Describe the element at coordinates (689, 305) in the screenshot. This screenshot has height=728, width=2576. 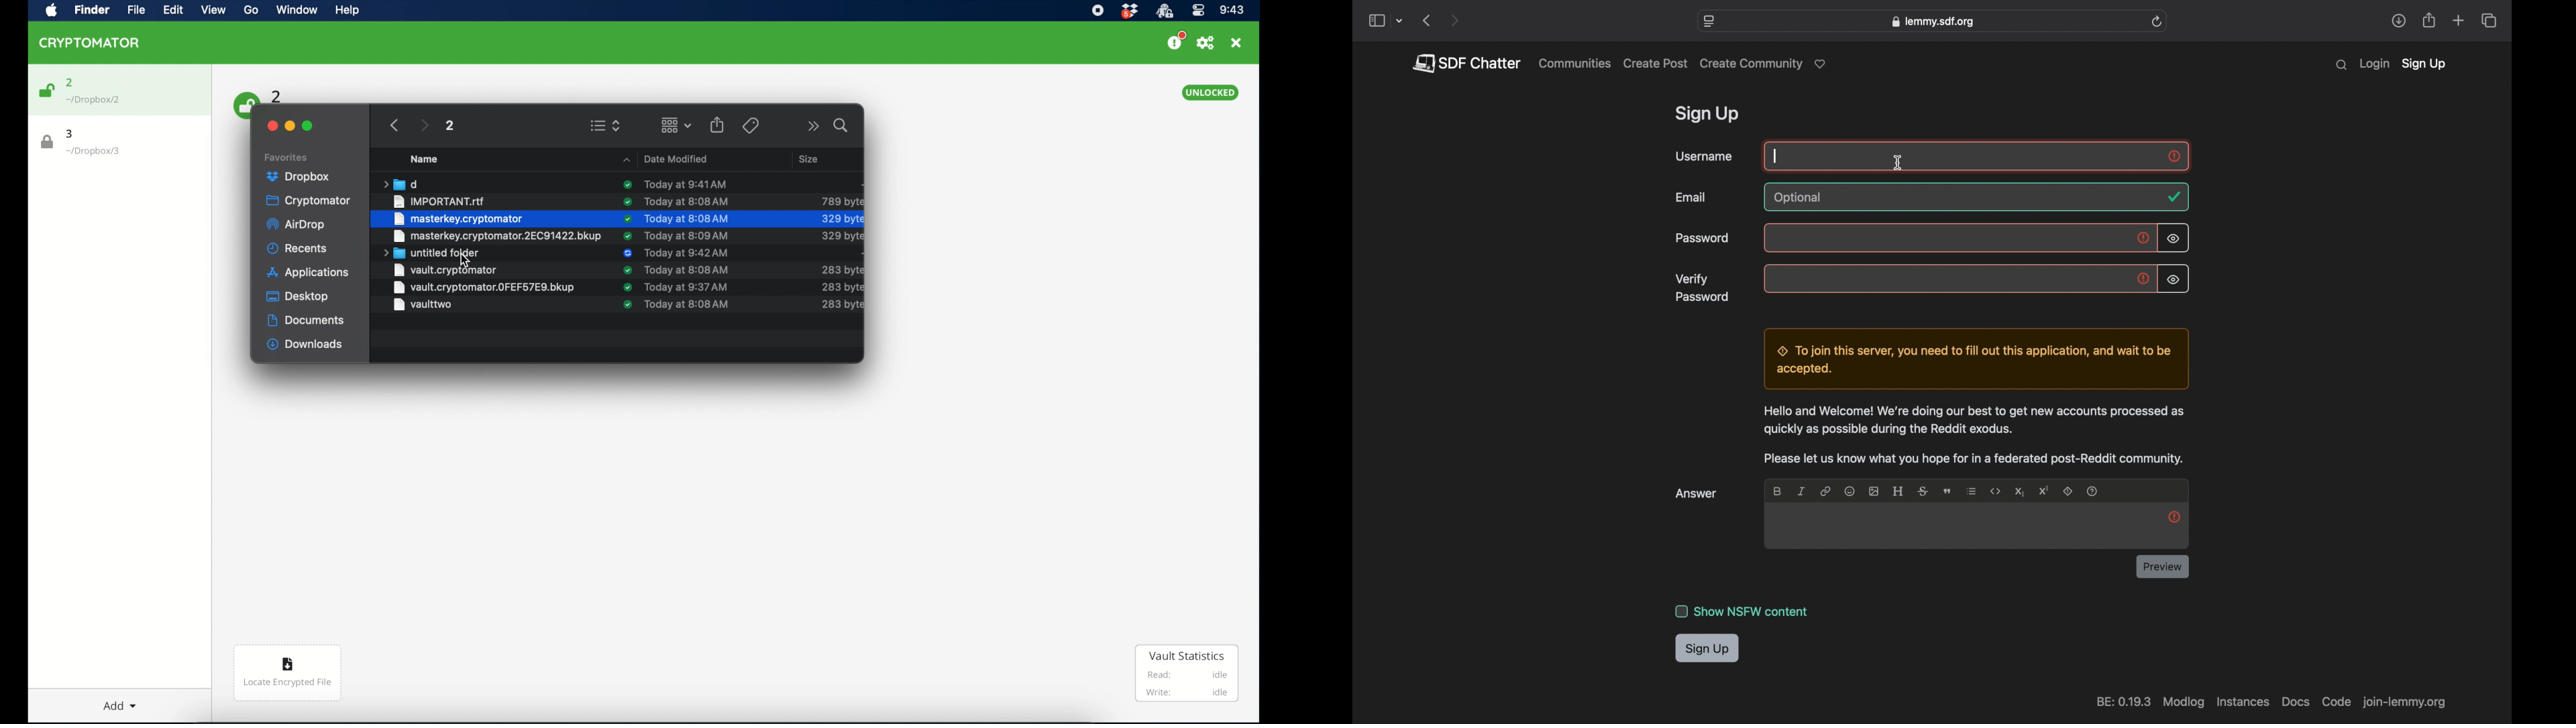
I see `Today at 8:08 am` at that location.